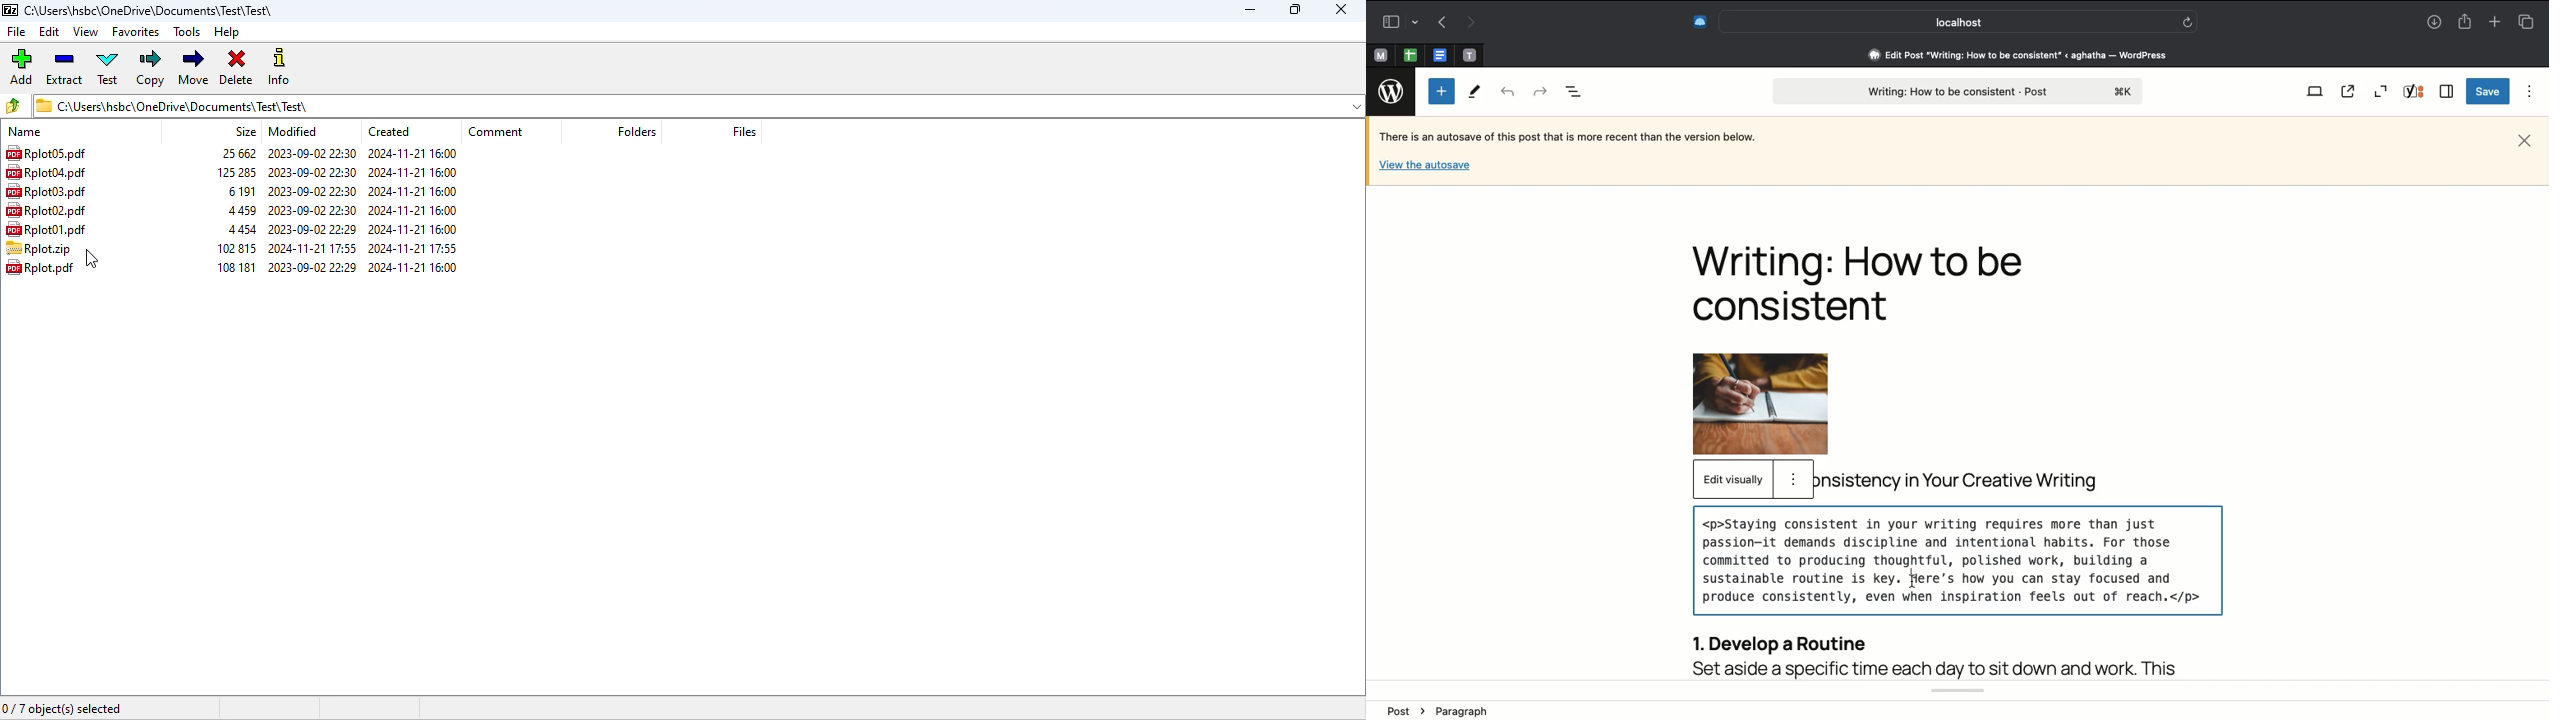  What do you see at coordinates (1957, 92) in the screenshot?
I see `Post` at bounding box center [1957, 92].